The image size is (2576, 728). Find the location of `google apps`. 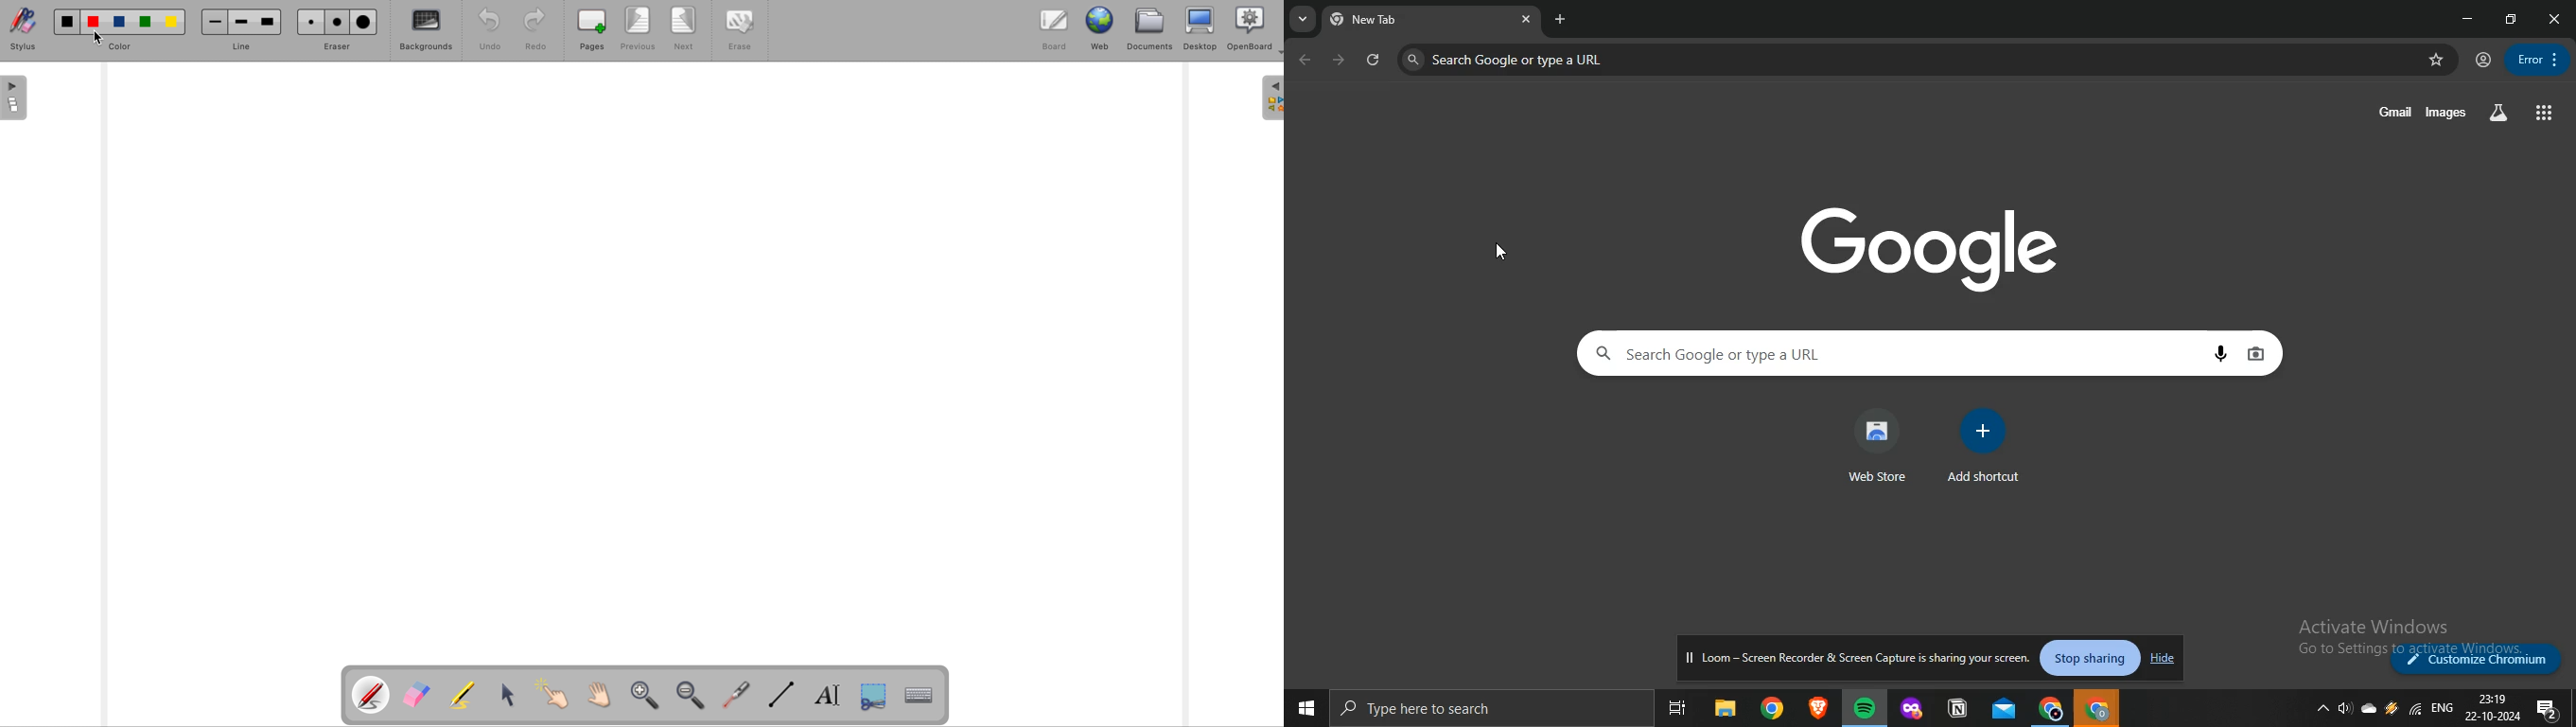

google apps is located at coordinates (2546, 115).